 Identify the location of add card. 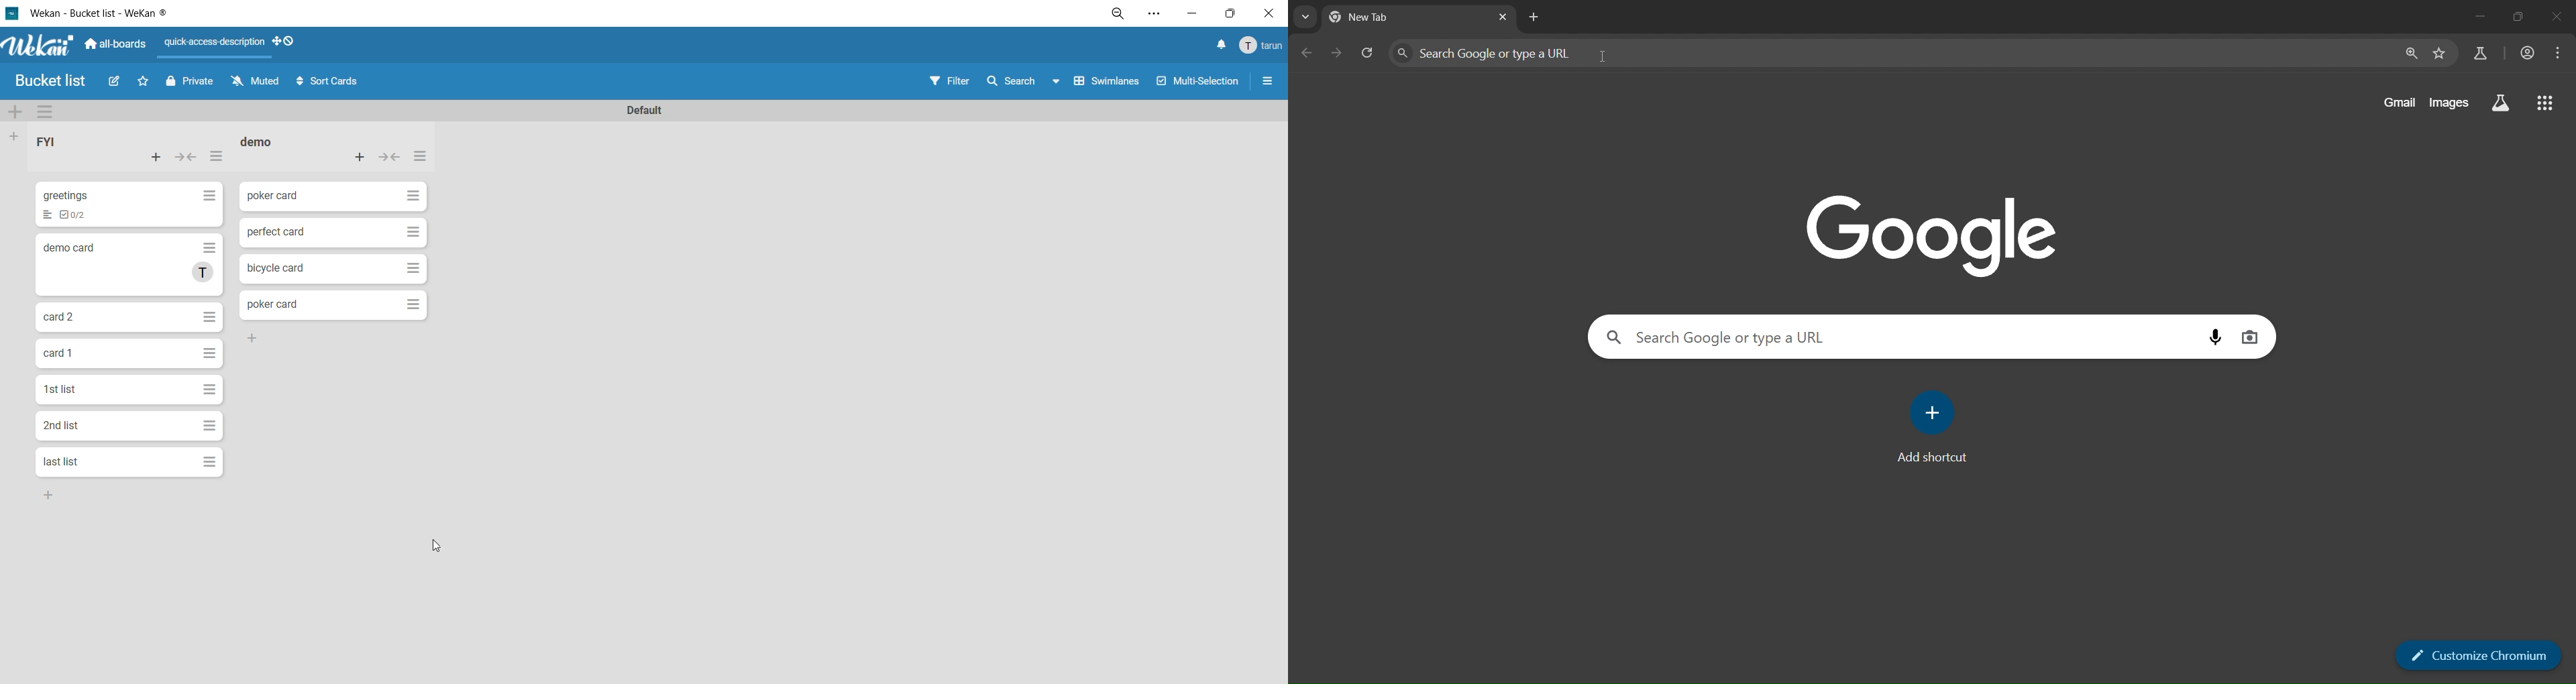
(361, 156).